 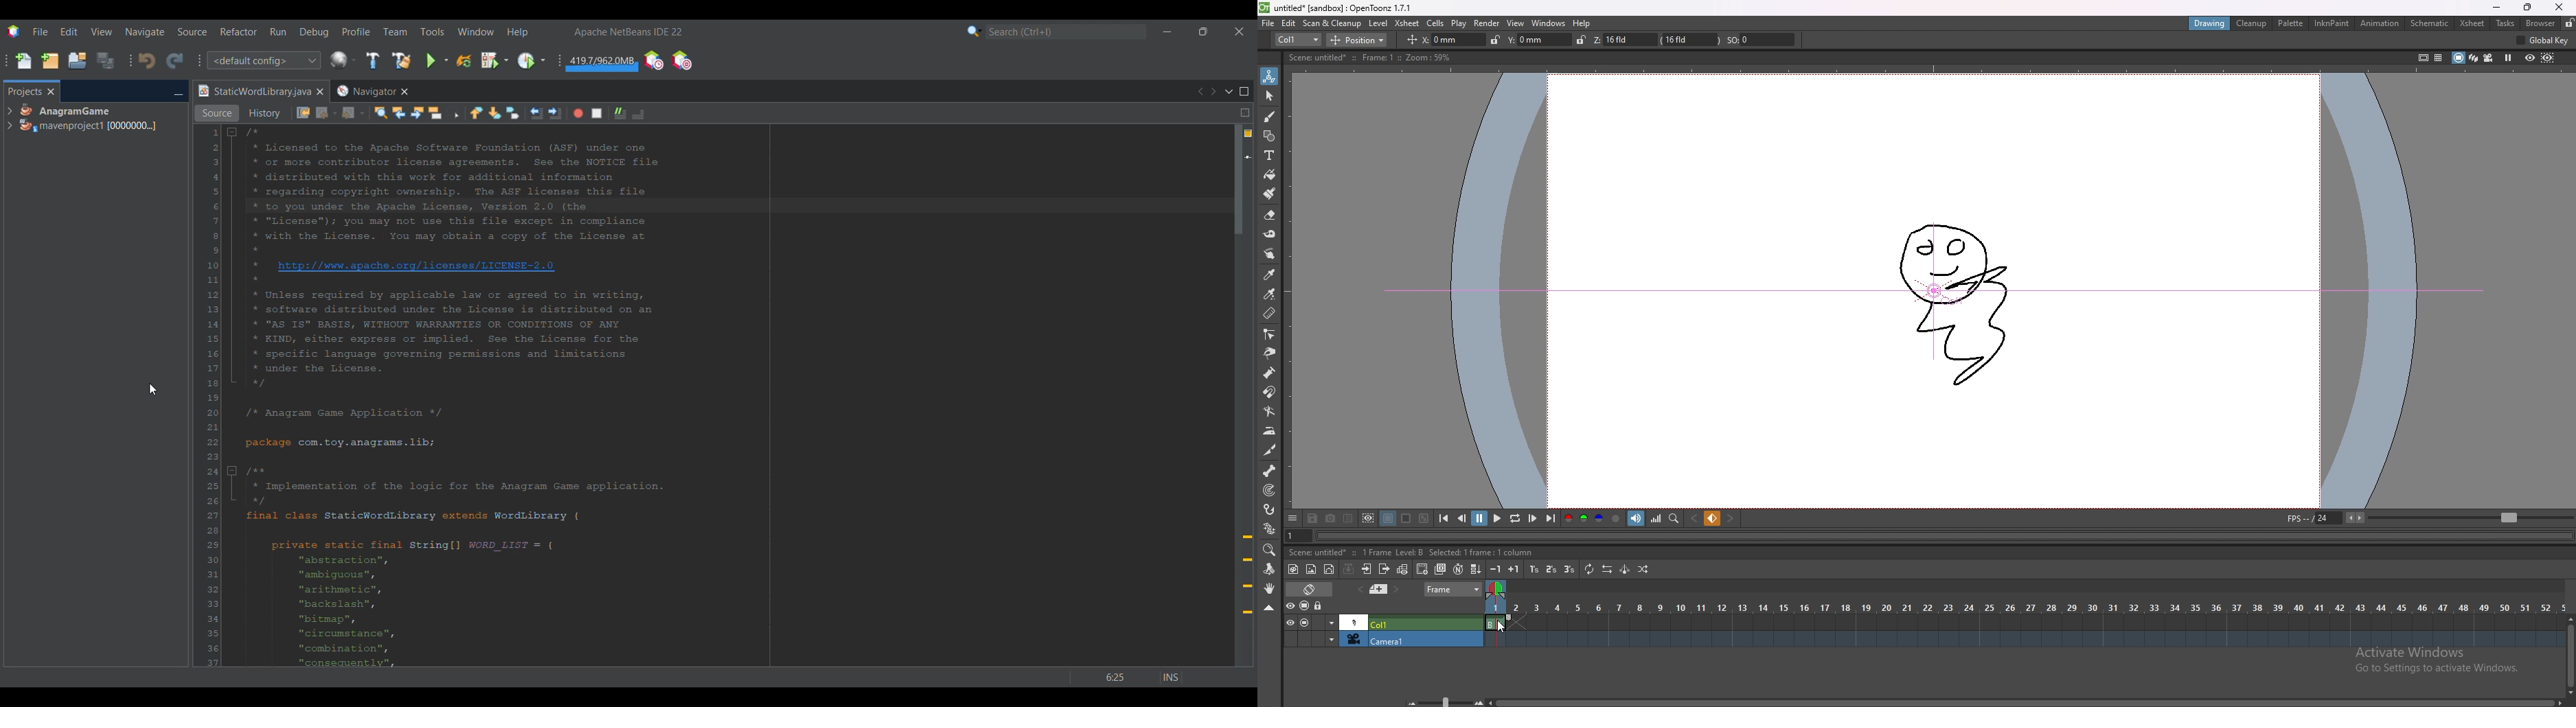 I want to click on History view, so click(x=266, y=113).